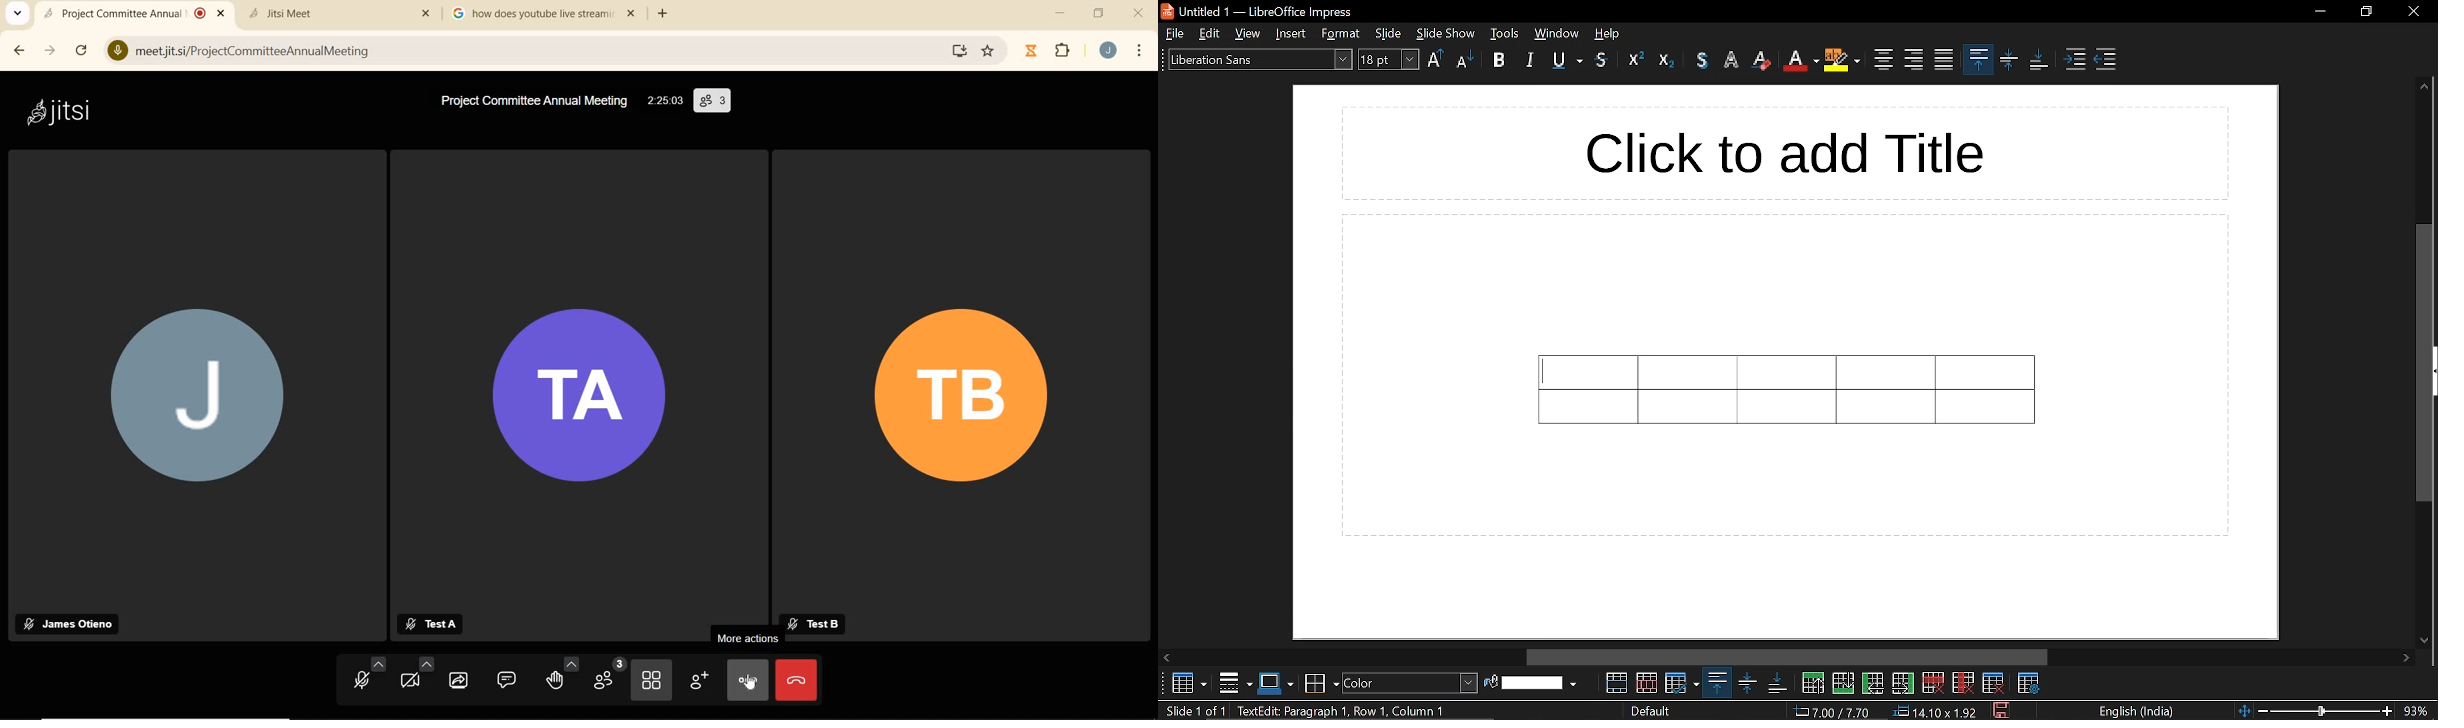 This screenshot has width=2464, height=728. What do you see at coordinates (530, 14) in the screenshot?
I see `tab` at bounding box center [530, 14].